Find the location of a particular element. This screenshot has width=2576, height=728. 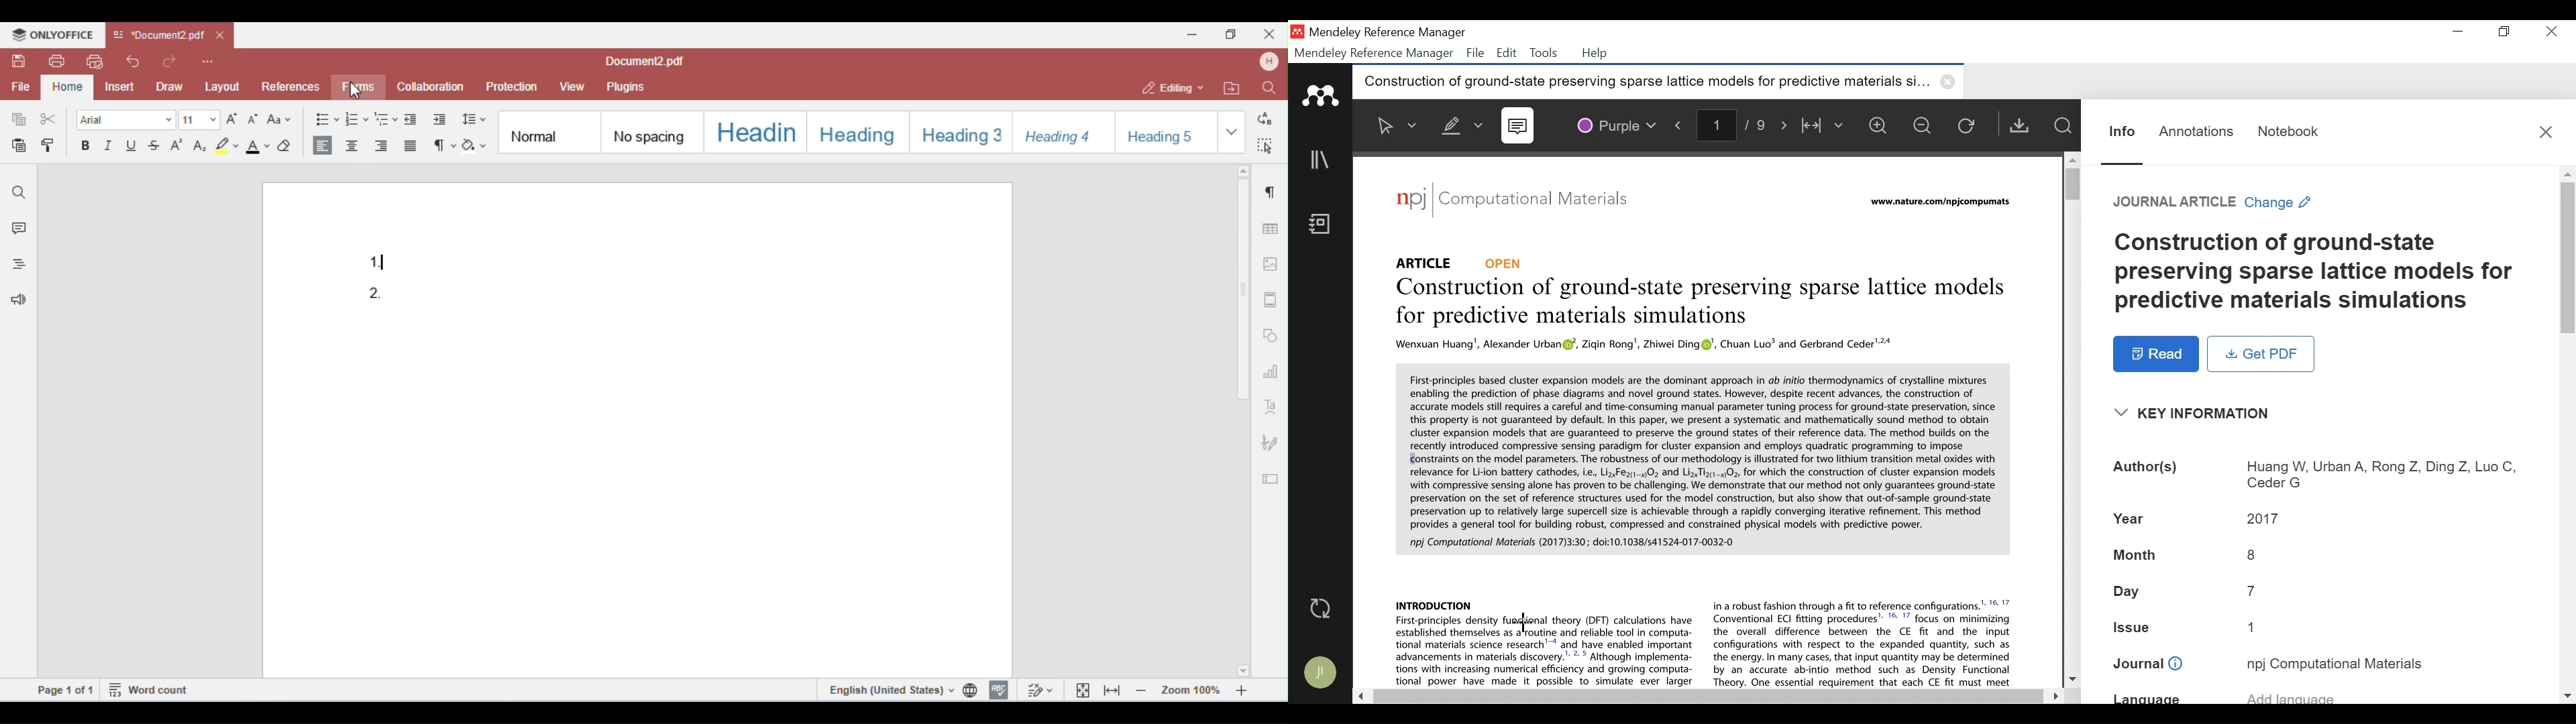

File is located at coordinates (1476, 53).